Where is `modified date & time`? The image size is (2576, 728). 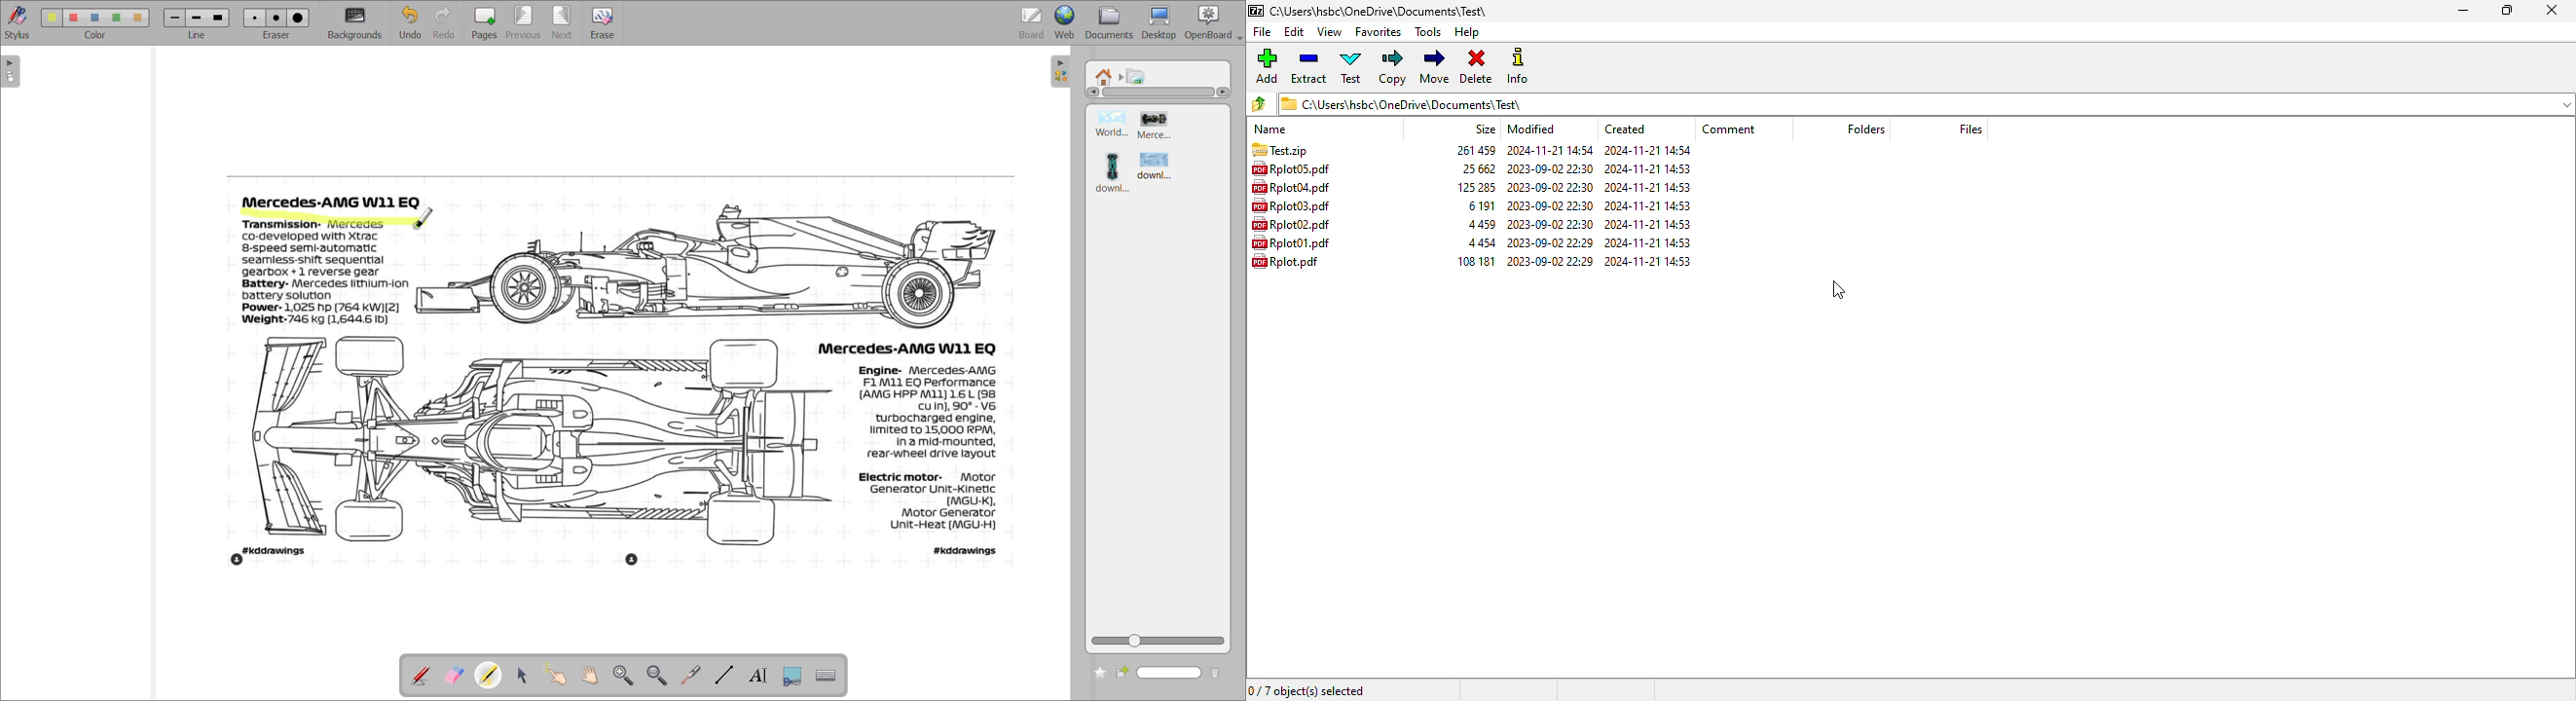
modified date & time is located at coordinates (1549, 150).